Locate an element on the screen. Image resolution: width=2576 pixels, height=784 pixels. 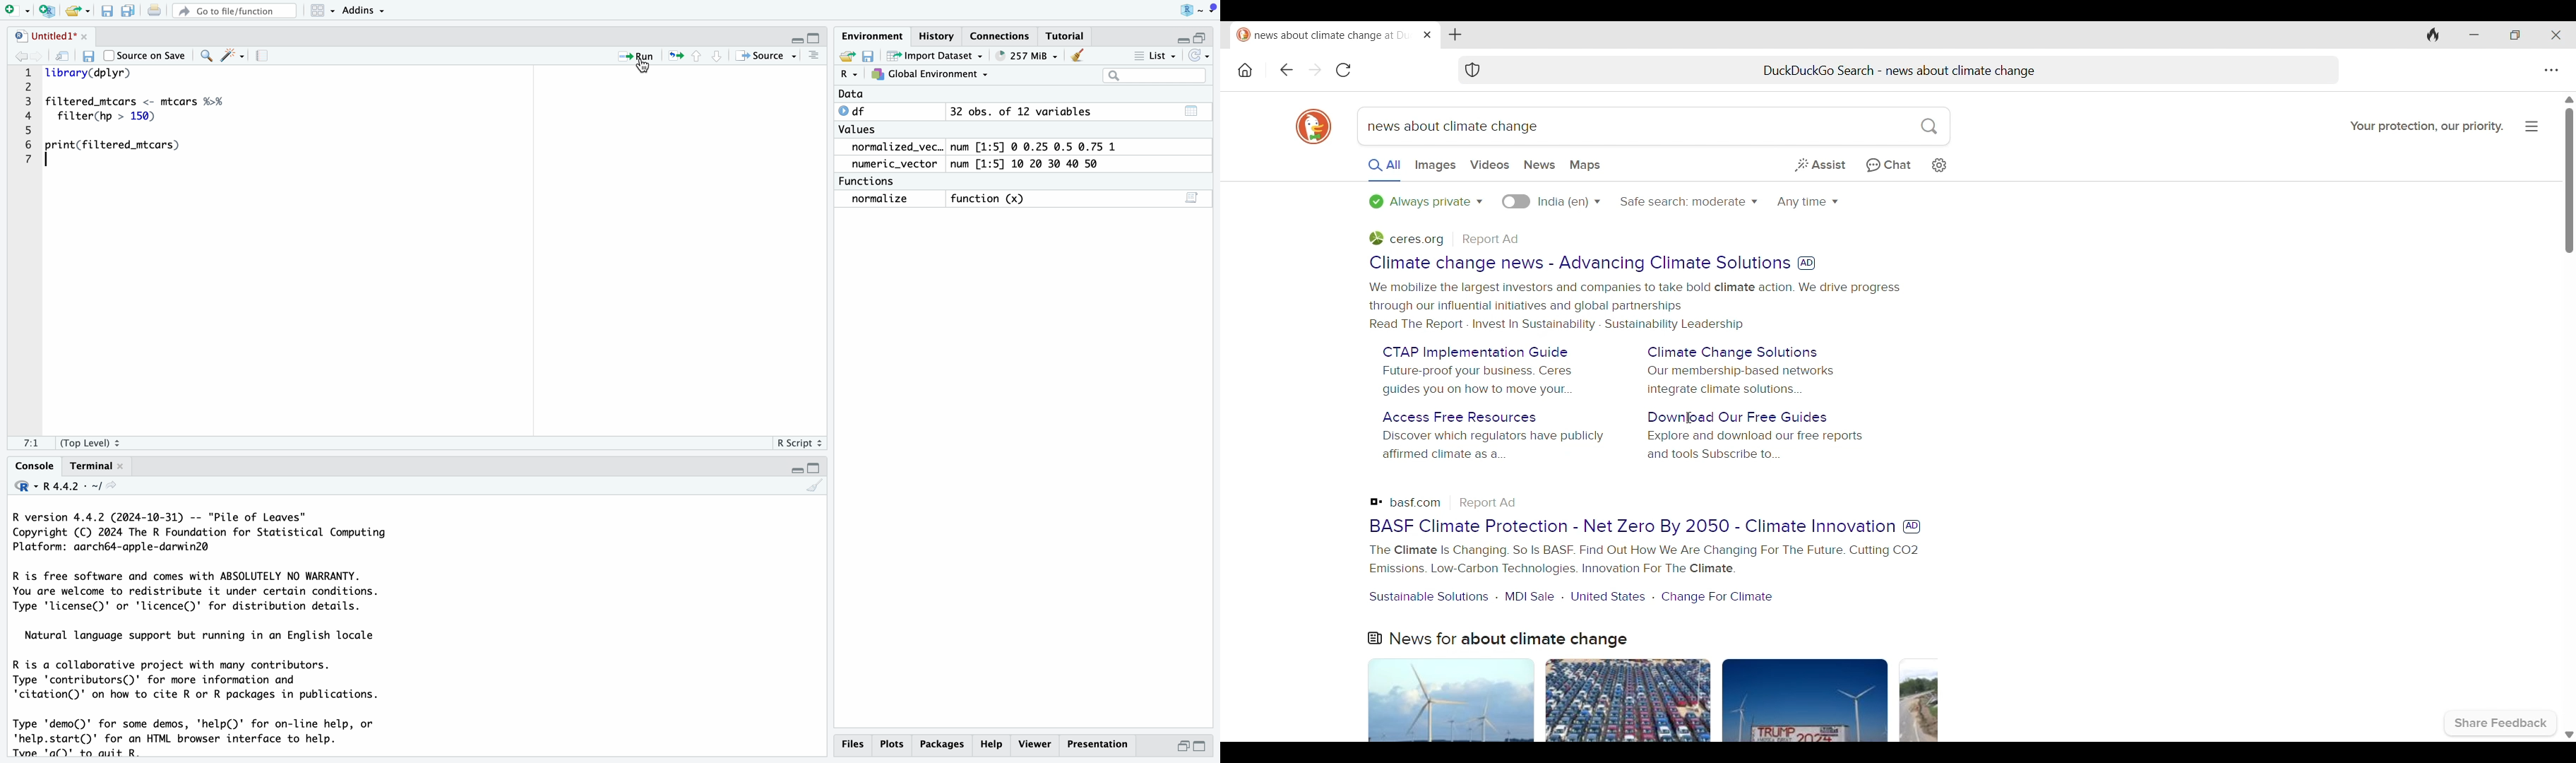
go back is located at coordinates (16, 57).